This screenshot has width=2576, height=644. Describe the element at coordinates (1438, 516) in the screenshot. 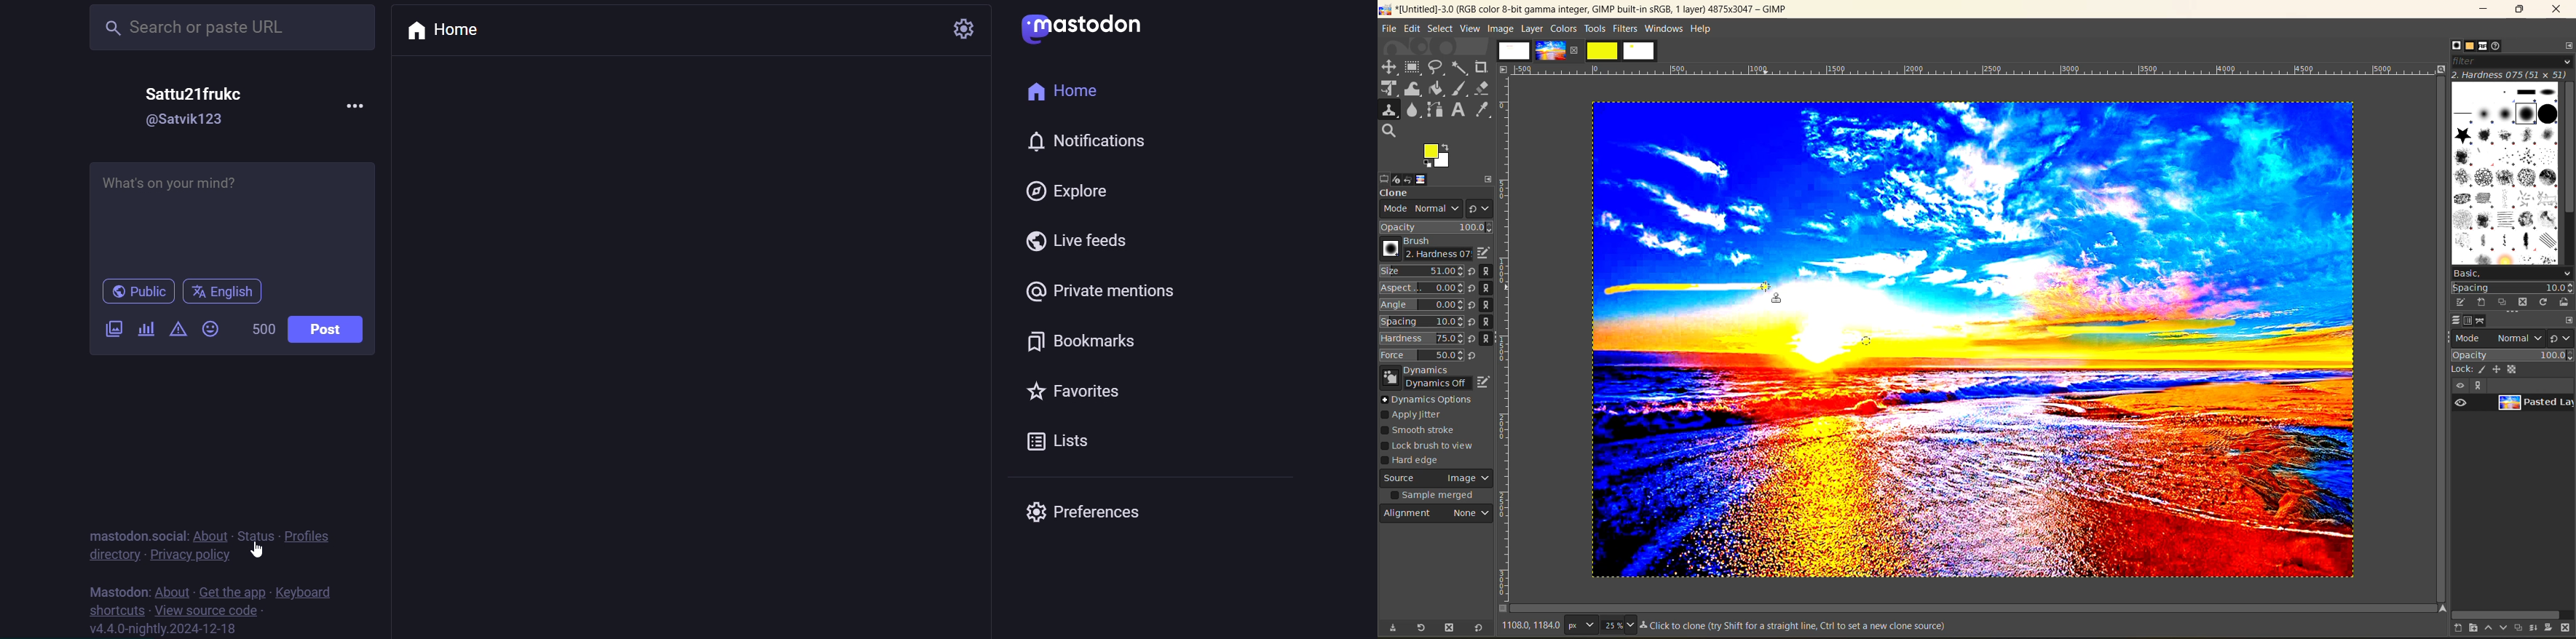

I see `alignment` at that location.